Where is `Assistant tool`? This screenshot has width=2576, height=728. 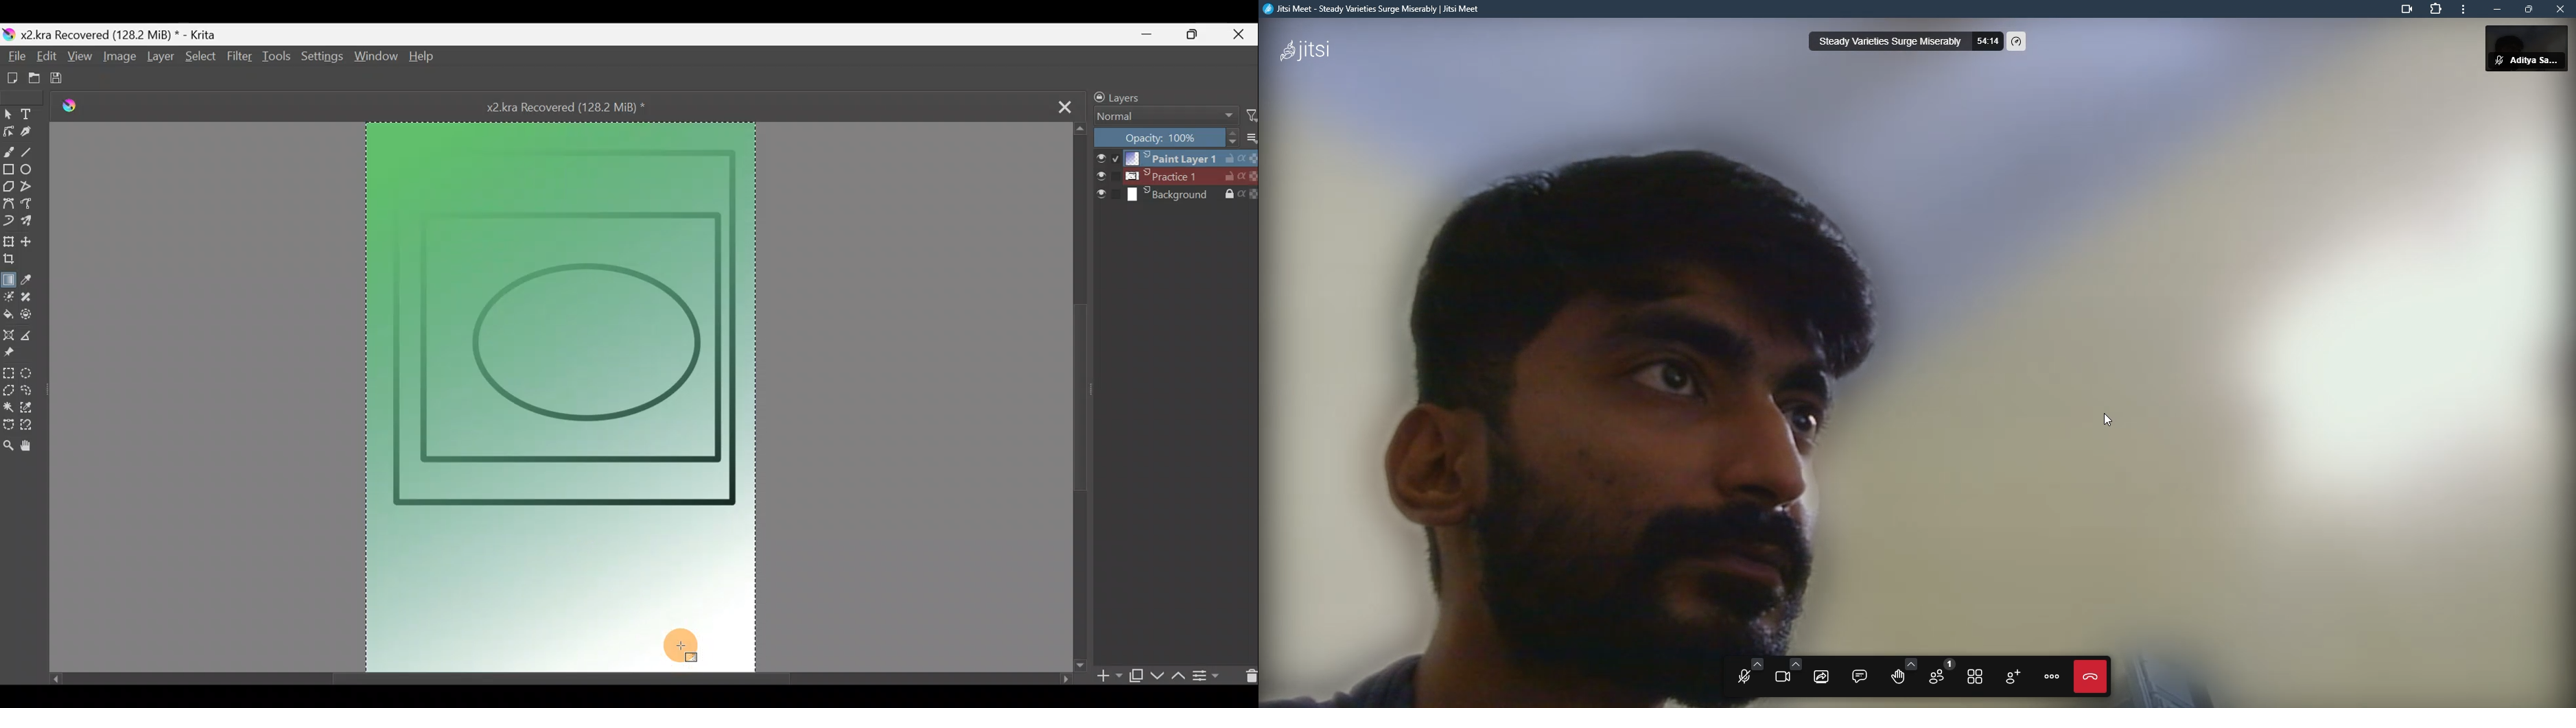
Assistant tool is located at coordinates (9, 337).